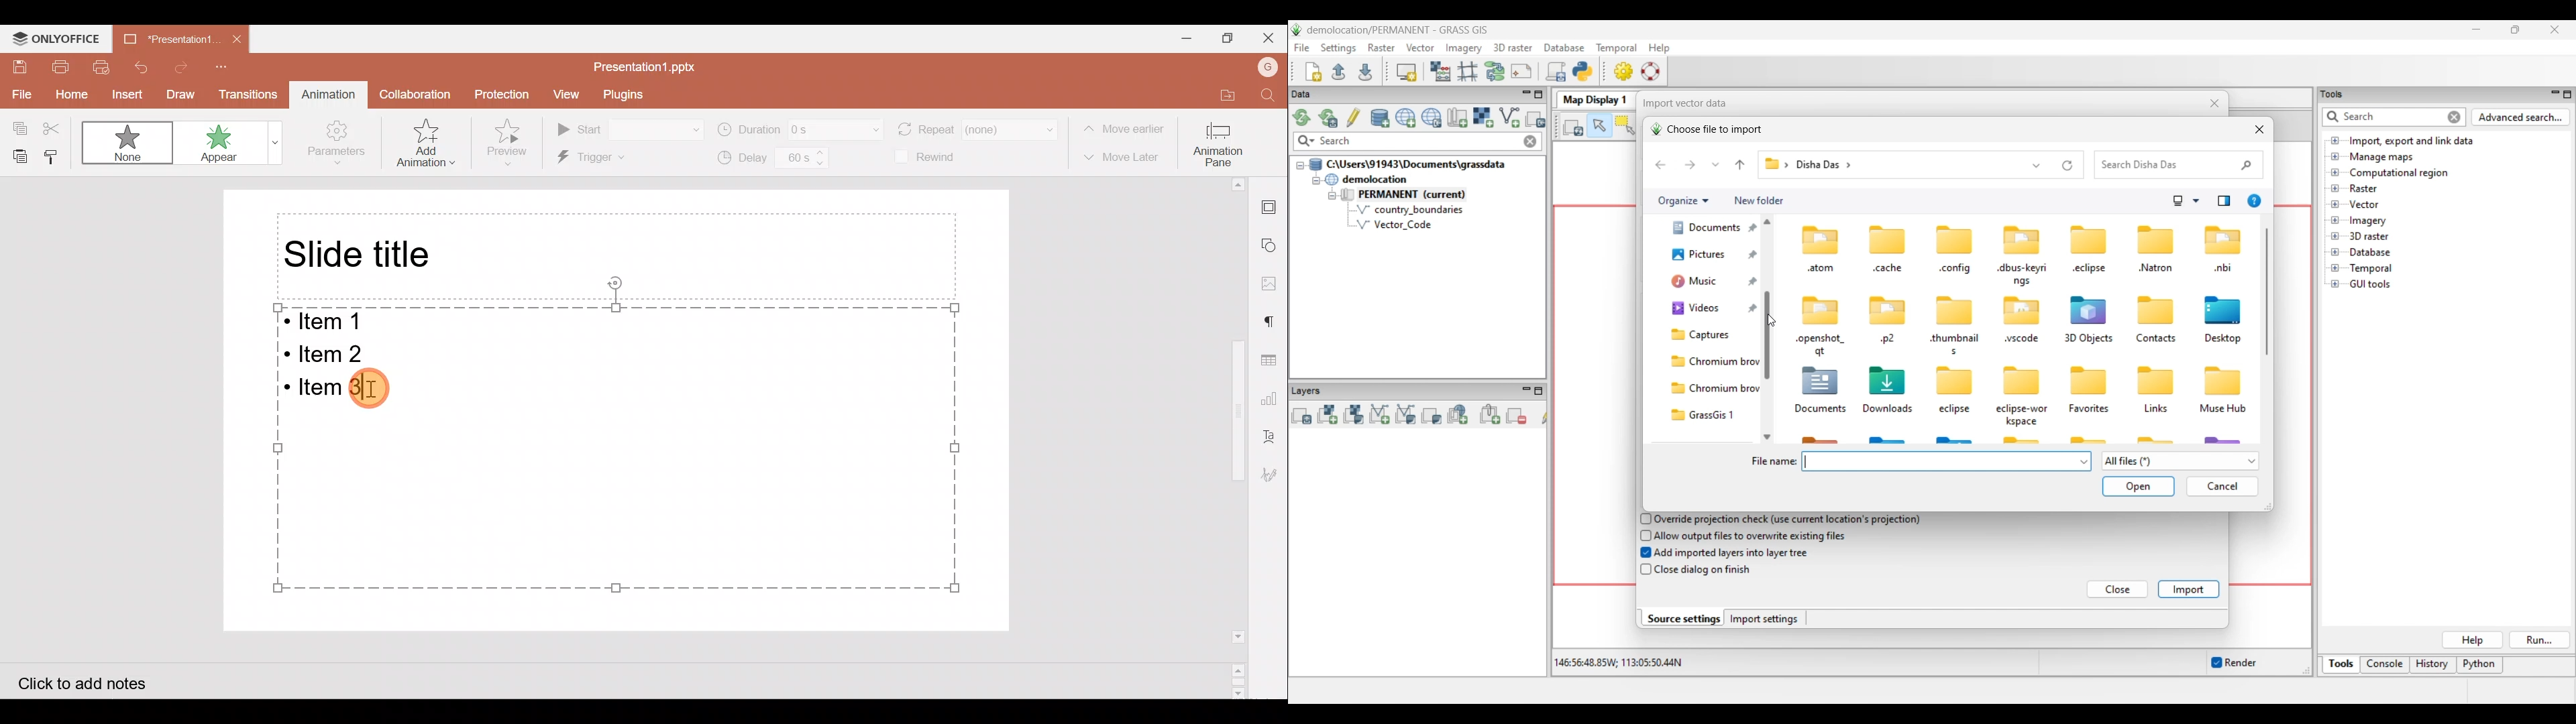 The width and height of the screenshot is (2576, 728). Describe the element at coordinates (180, 67) in the screenshot. I see `Redo` at that location.